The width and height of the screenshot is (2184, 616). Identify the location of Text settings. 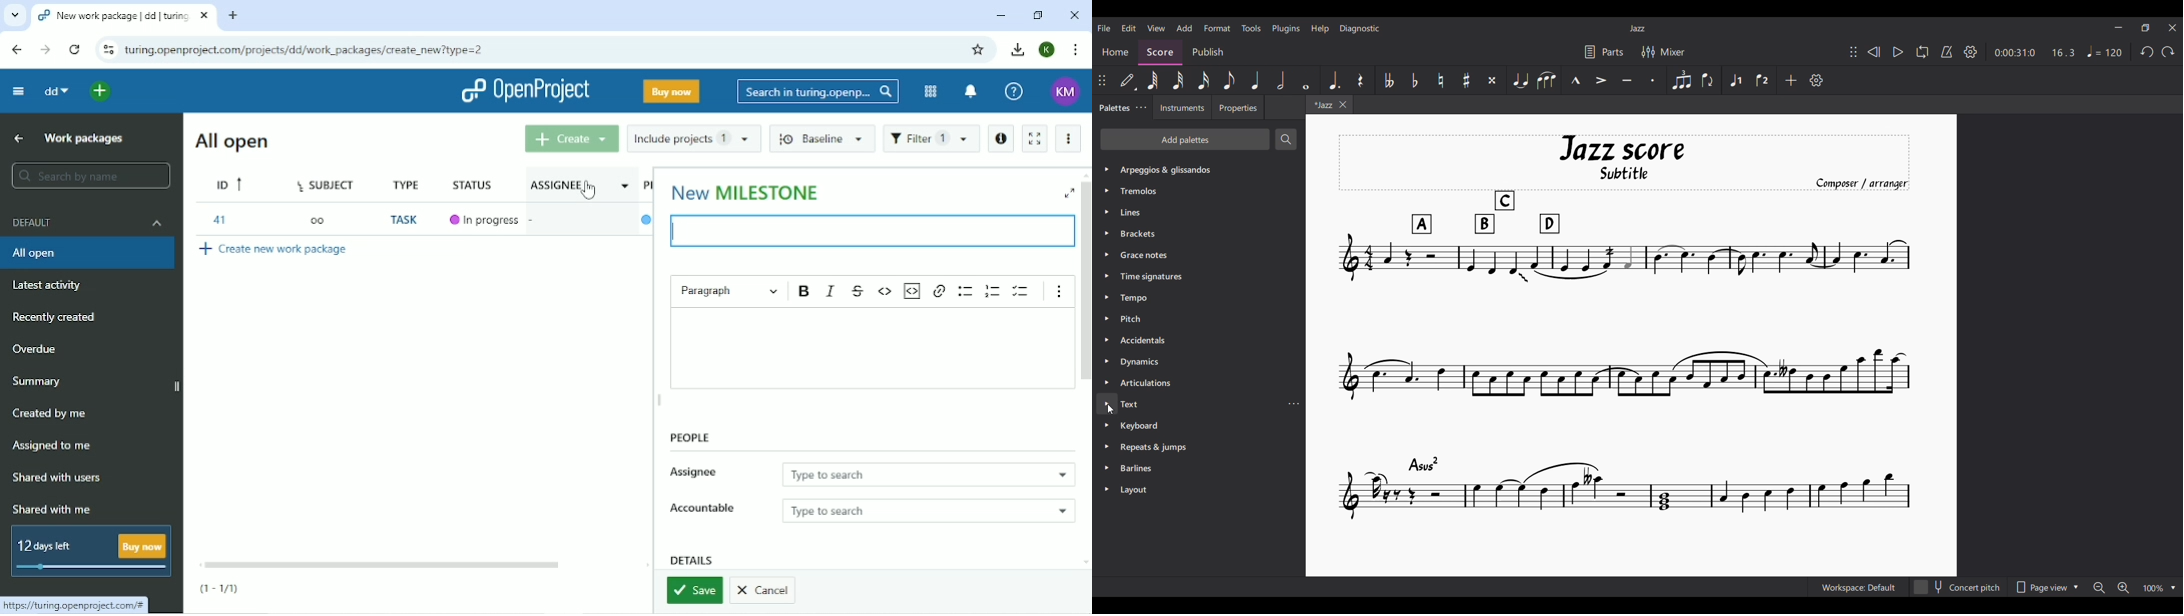
(1293, 404).